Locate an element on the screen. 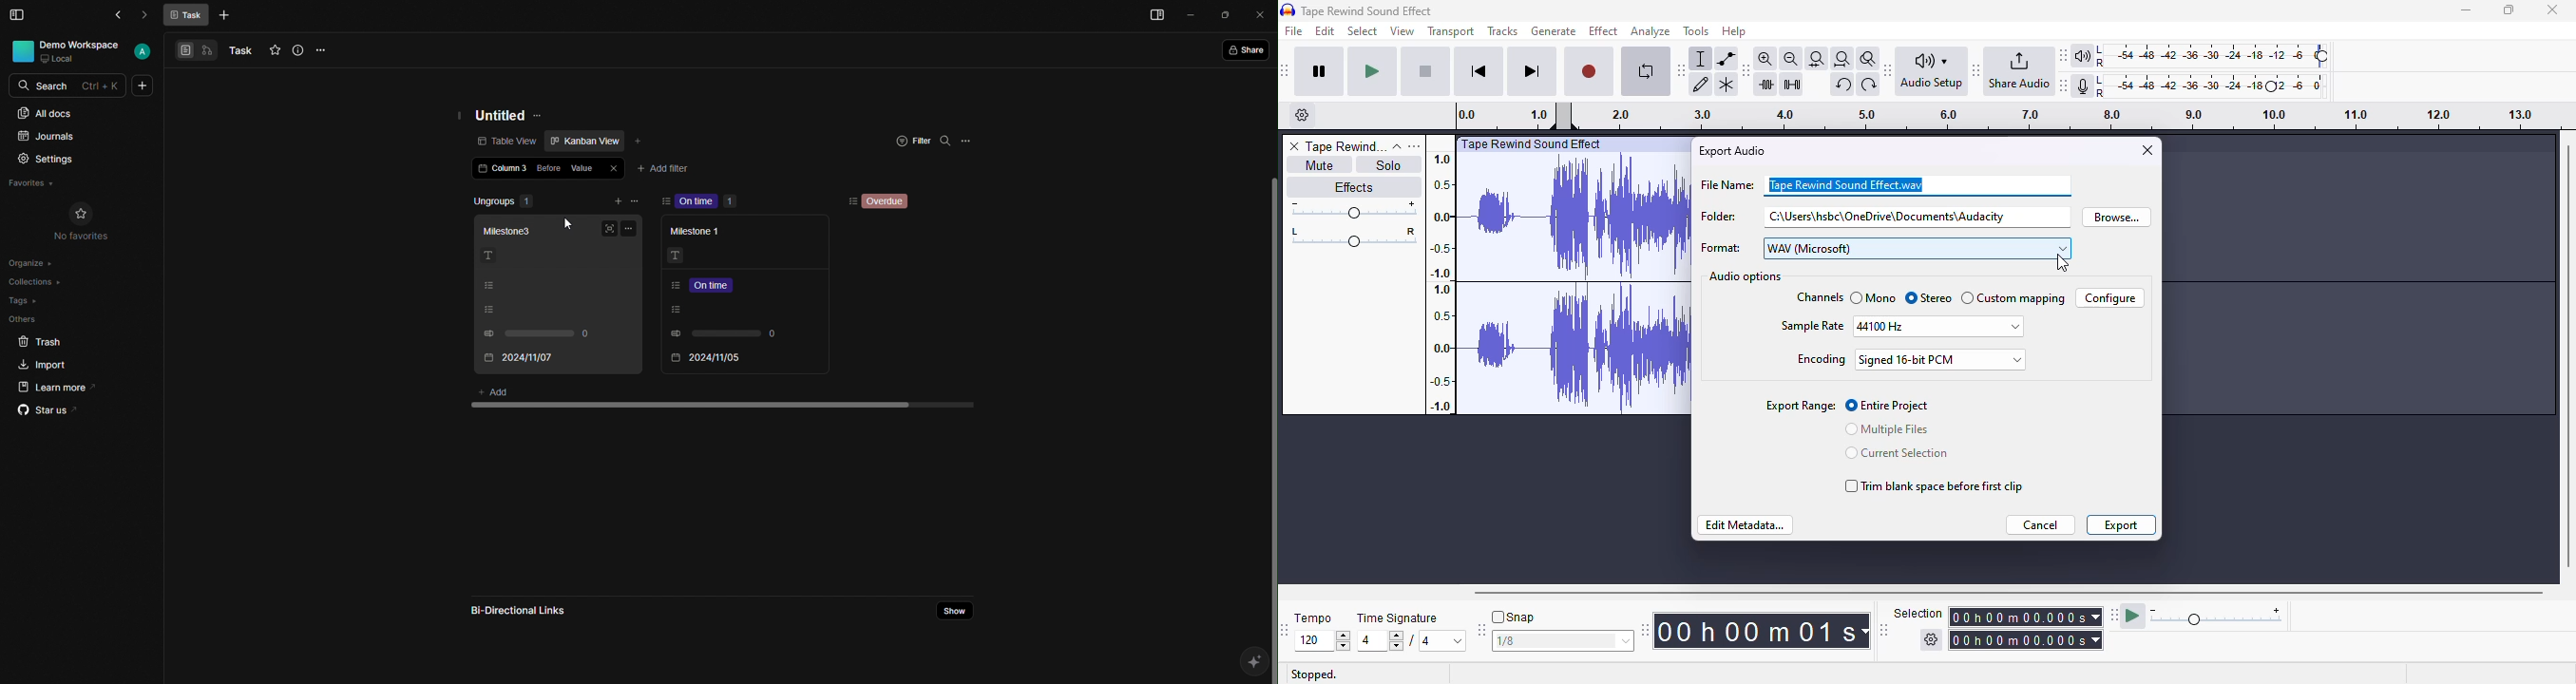 The width and height of the screenshot is (2576, 700). More is located at coordinates (142, 86).